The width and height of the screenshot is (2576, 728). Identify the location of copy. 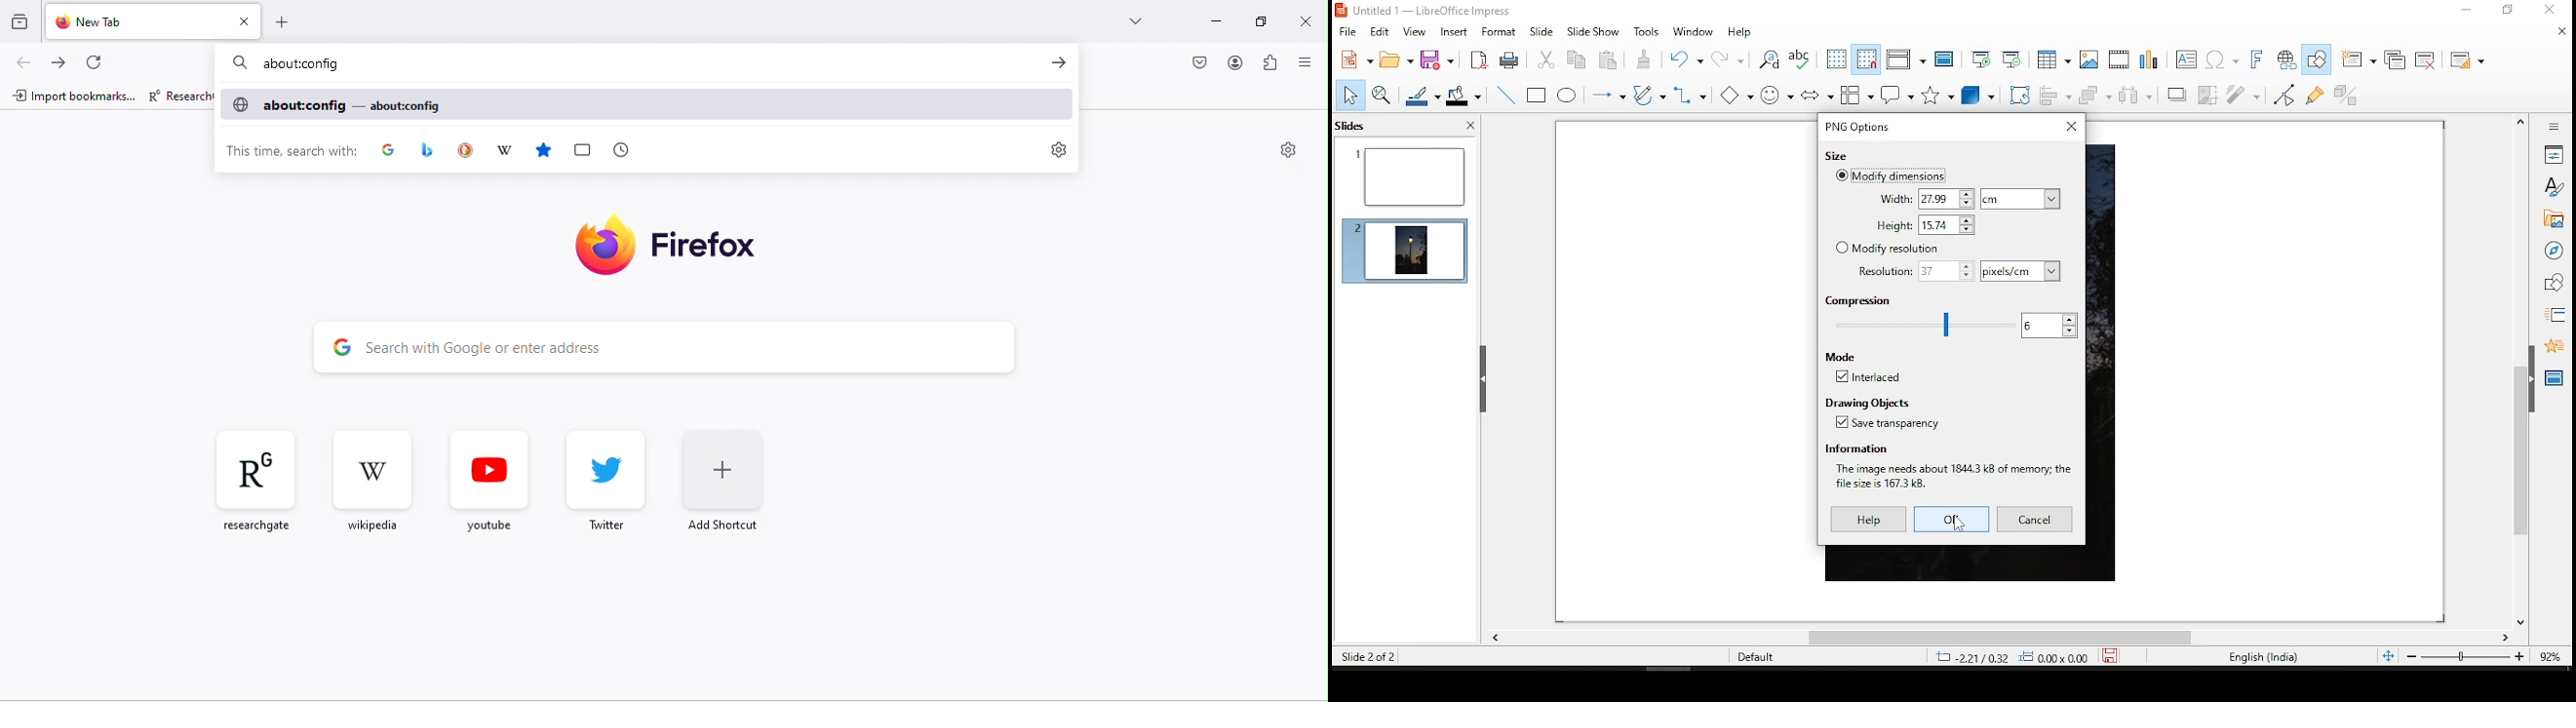
(1577, 61).